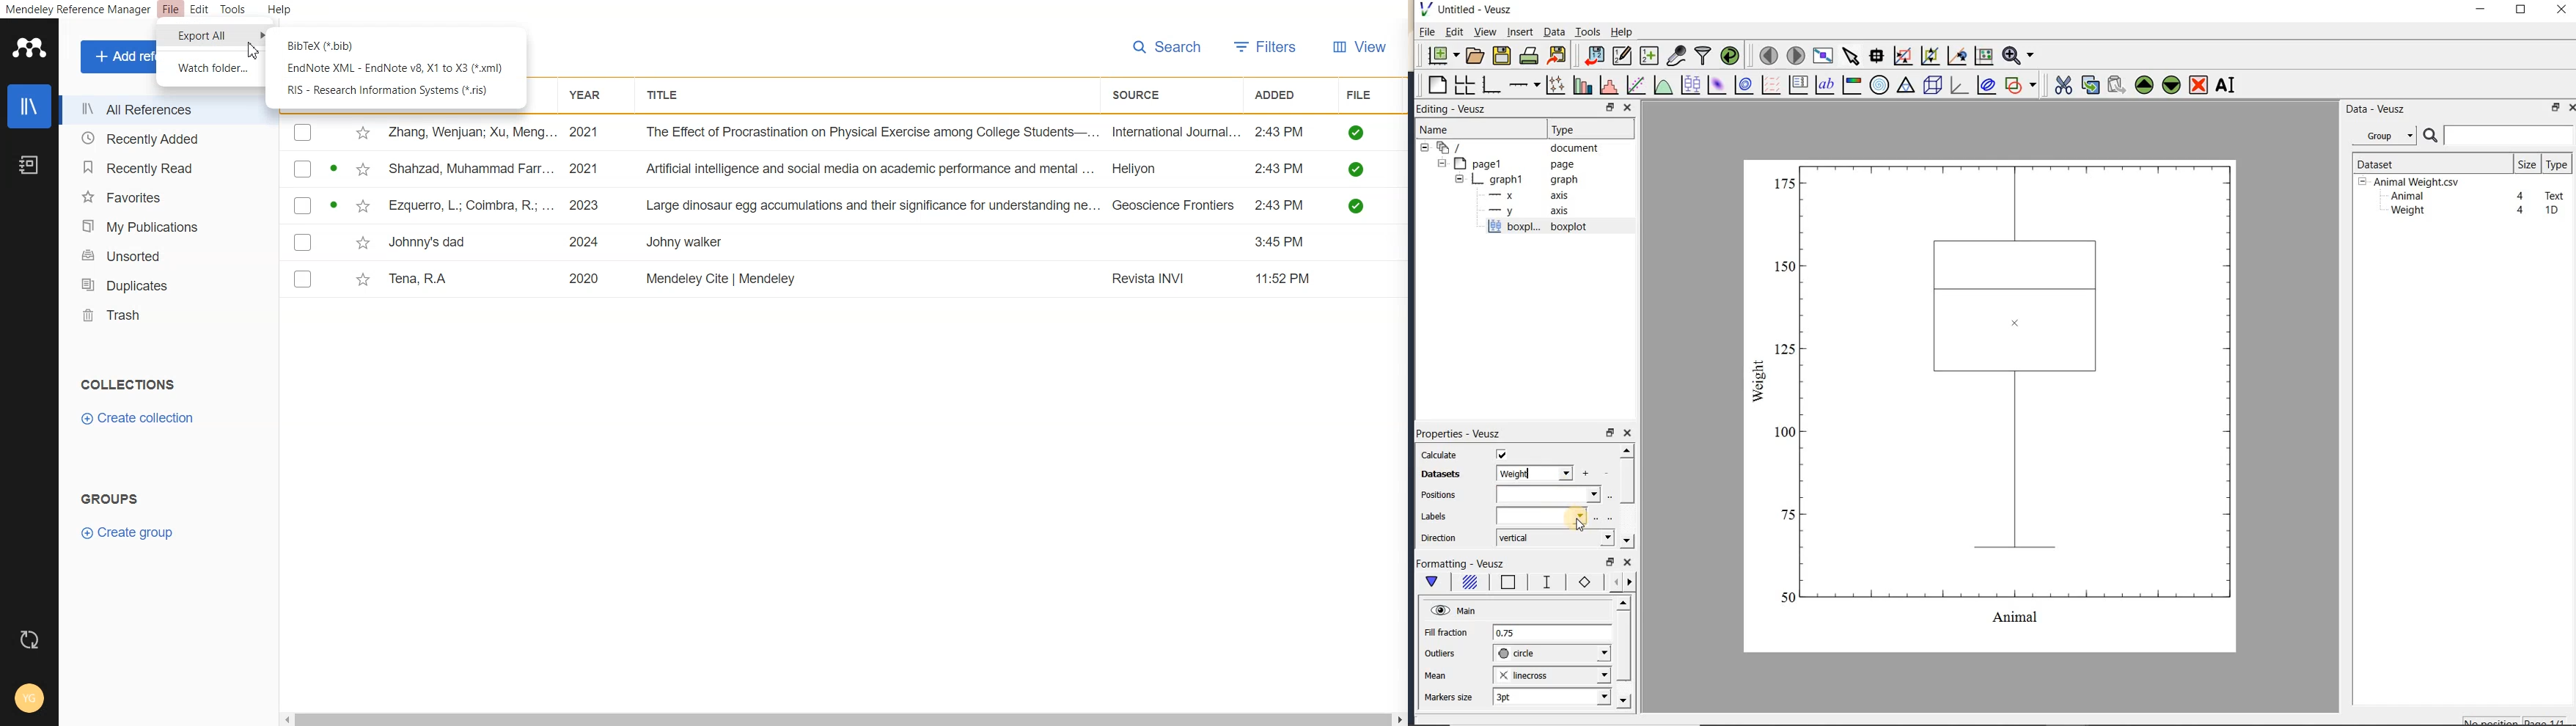  I want to click on plot box plots, so click(1688, 86).